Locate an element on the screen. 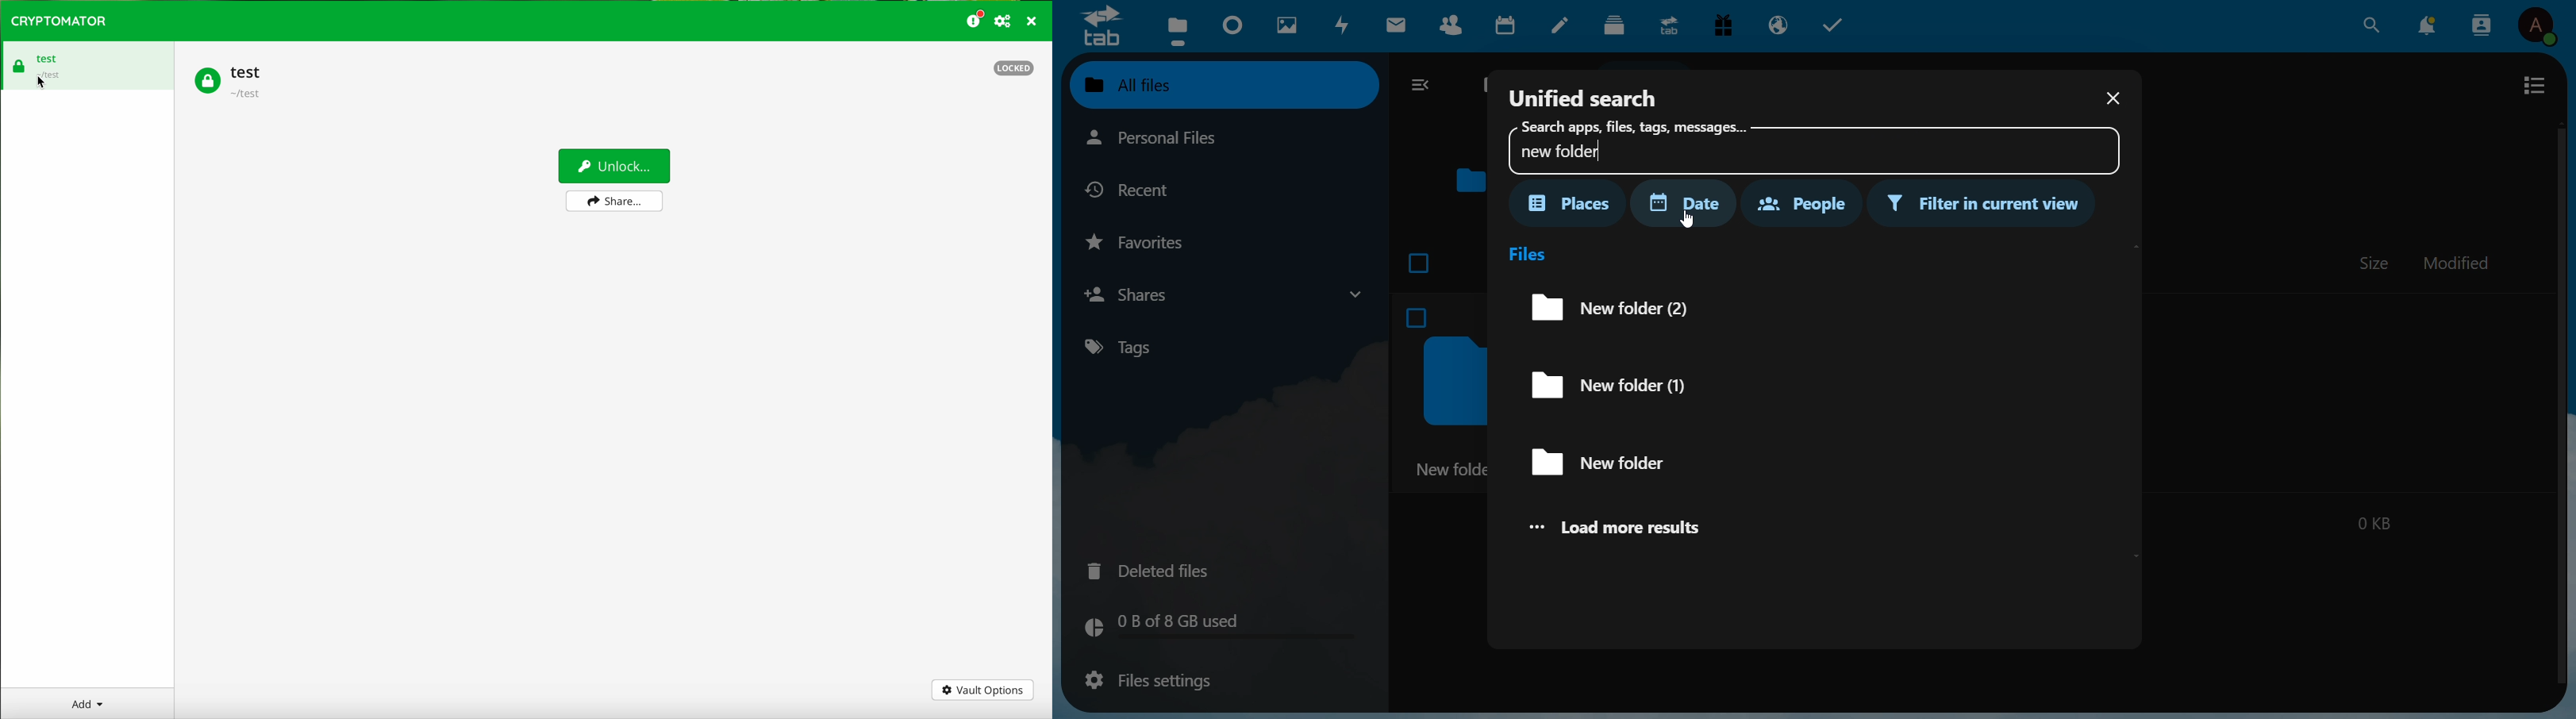 This screenshot has height=728, width=2576. all files is located at coordinates (1221, 84).